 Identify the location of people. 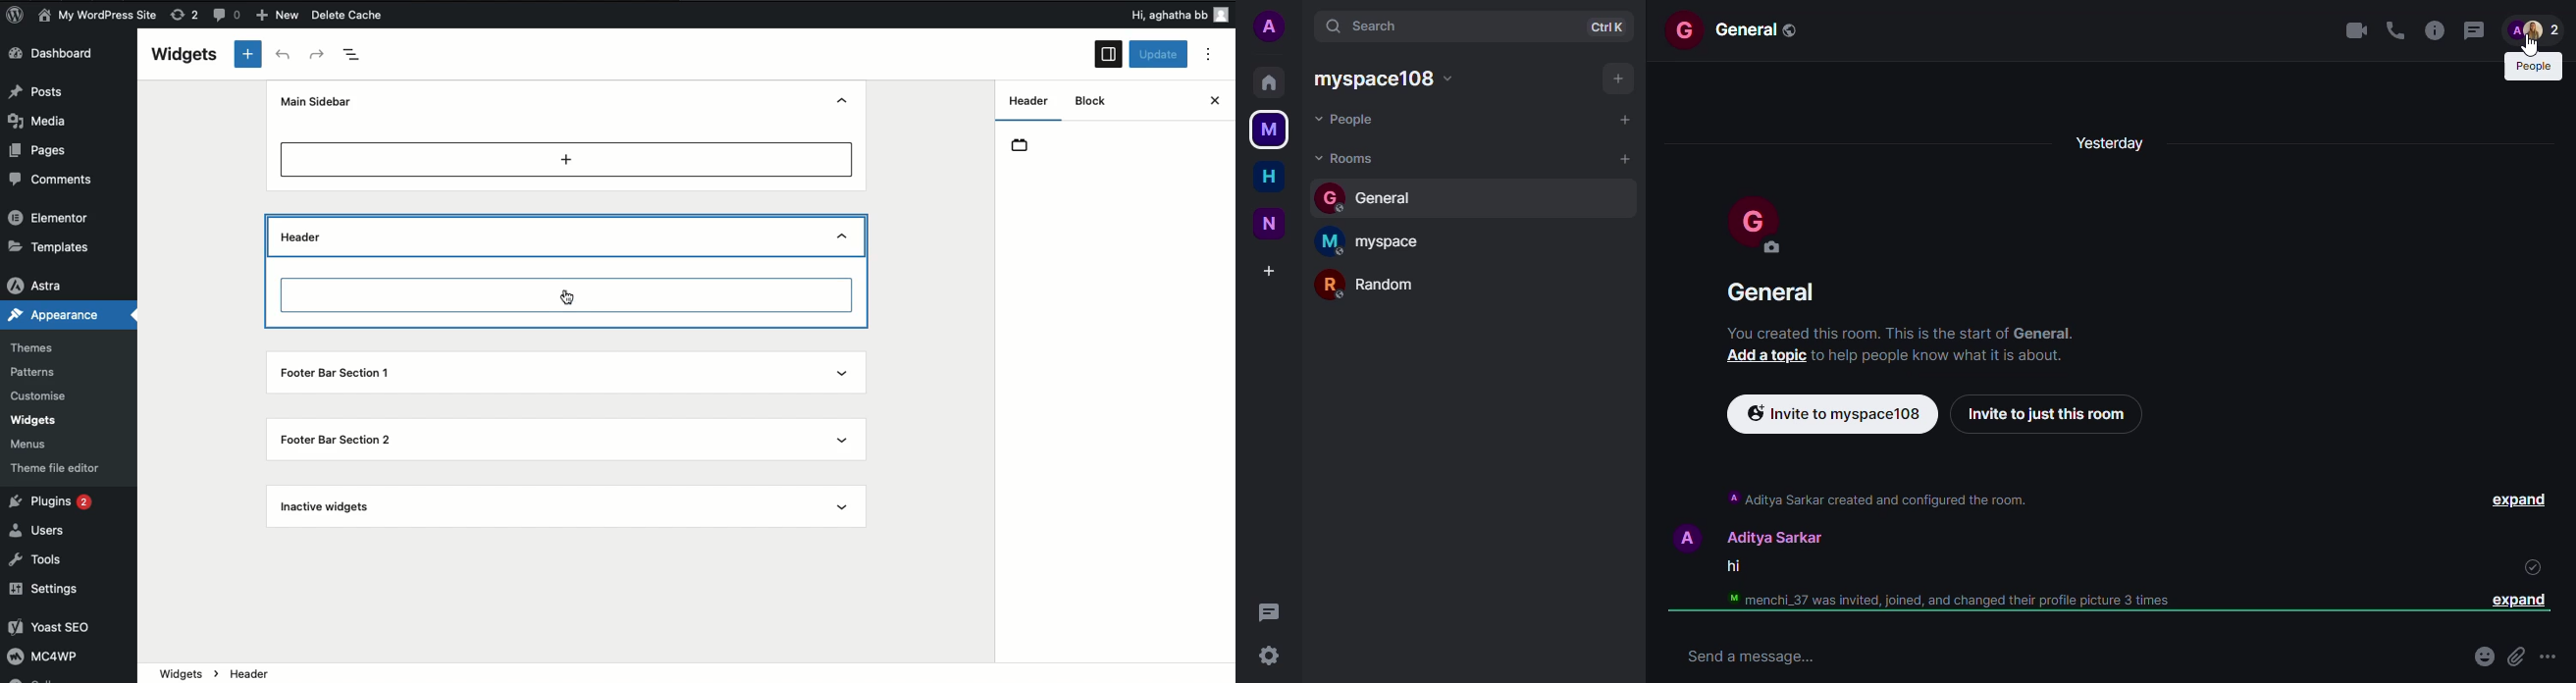
(1347, 121).